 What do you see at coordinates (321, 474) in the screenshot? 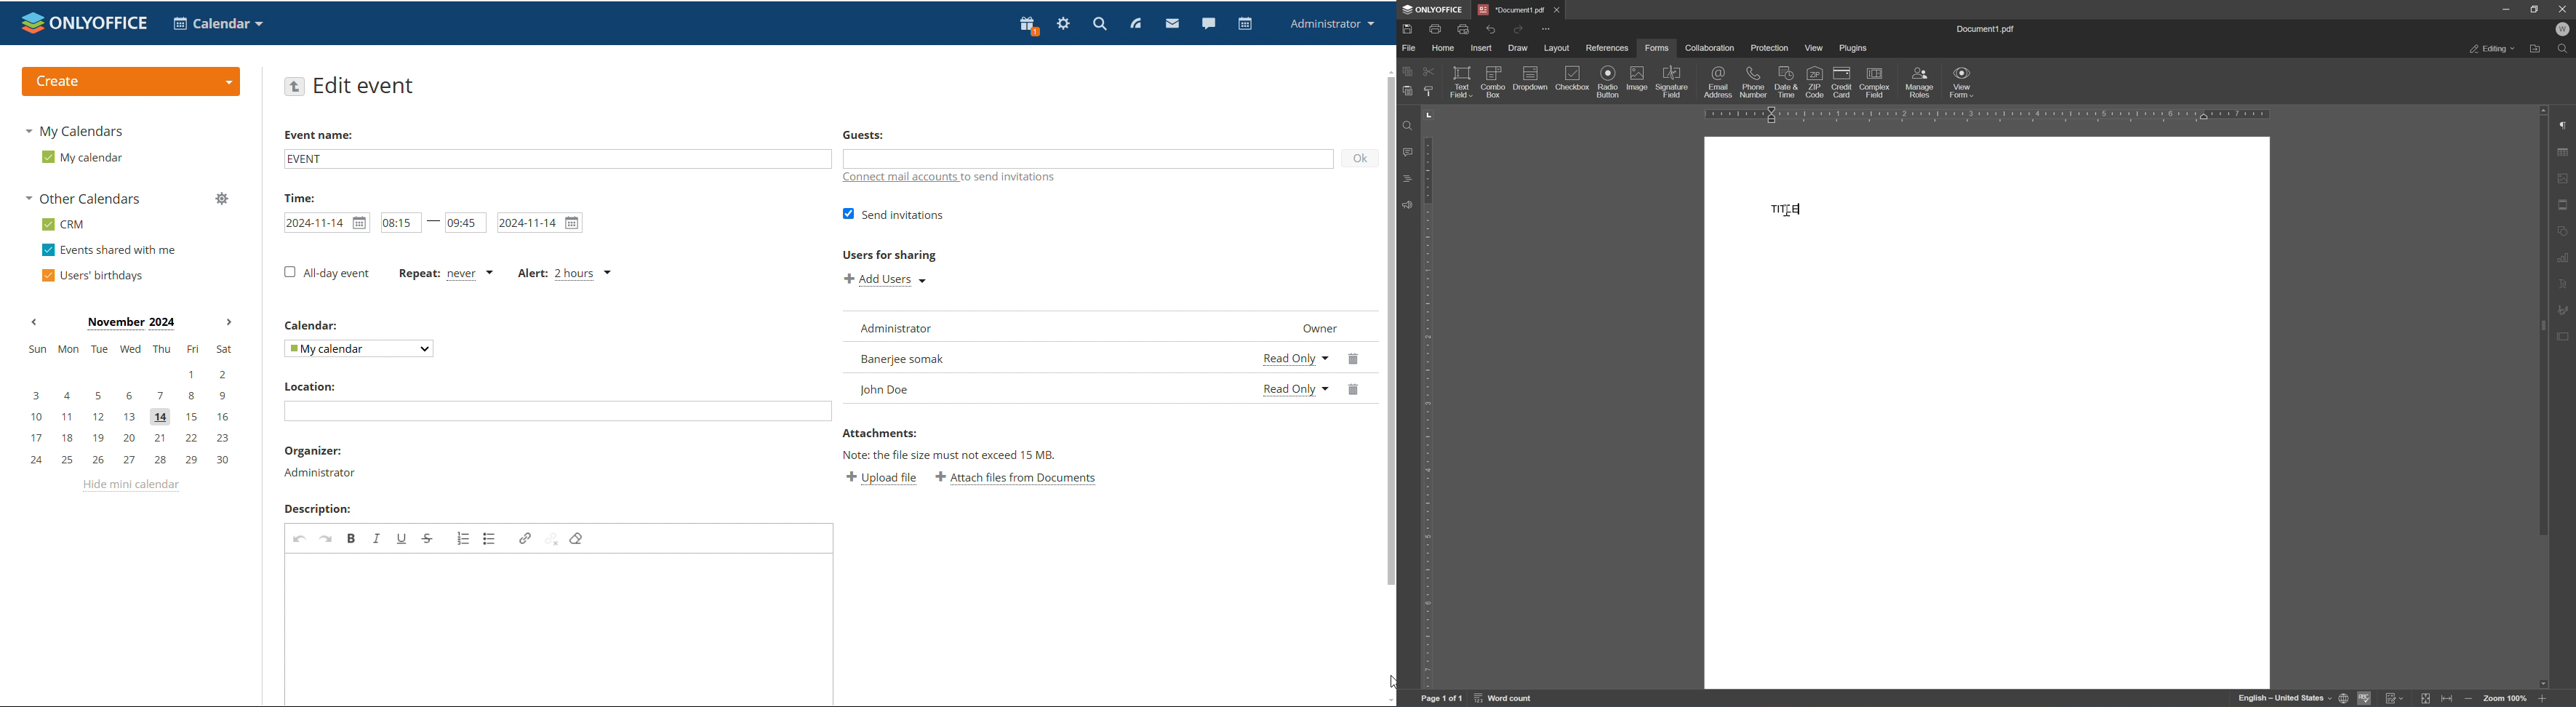
I see `organizer` at bounding box center [321, 474].